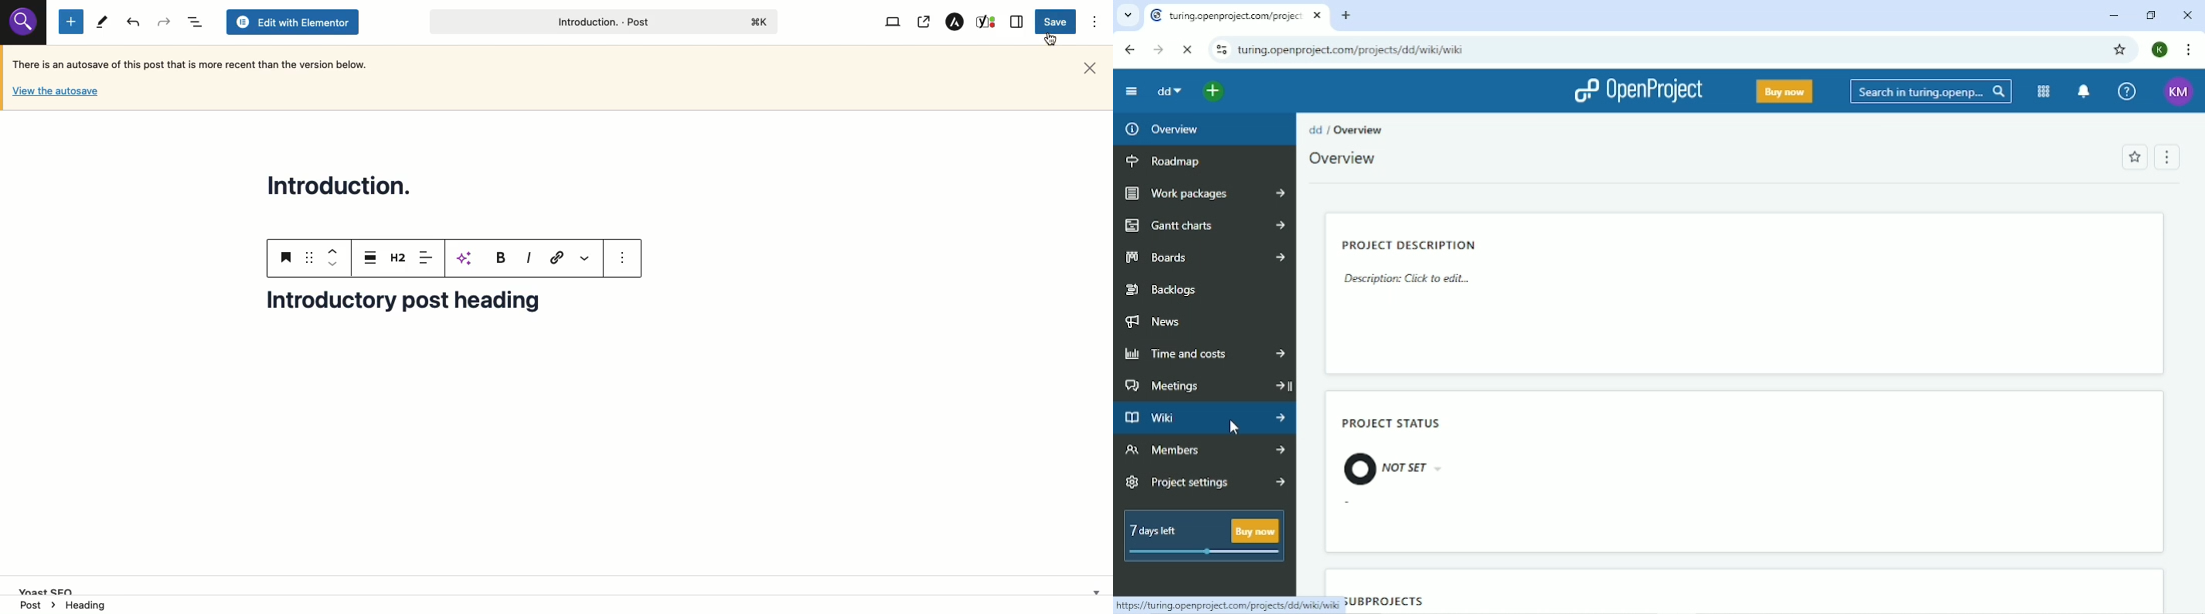 Image resolution: width=2212 pixels, height=616 pixels. What do you see at coordinates (55, 94) in the screenshot?
I see `View autosave` at bounding box center [55, 94].